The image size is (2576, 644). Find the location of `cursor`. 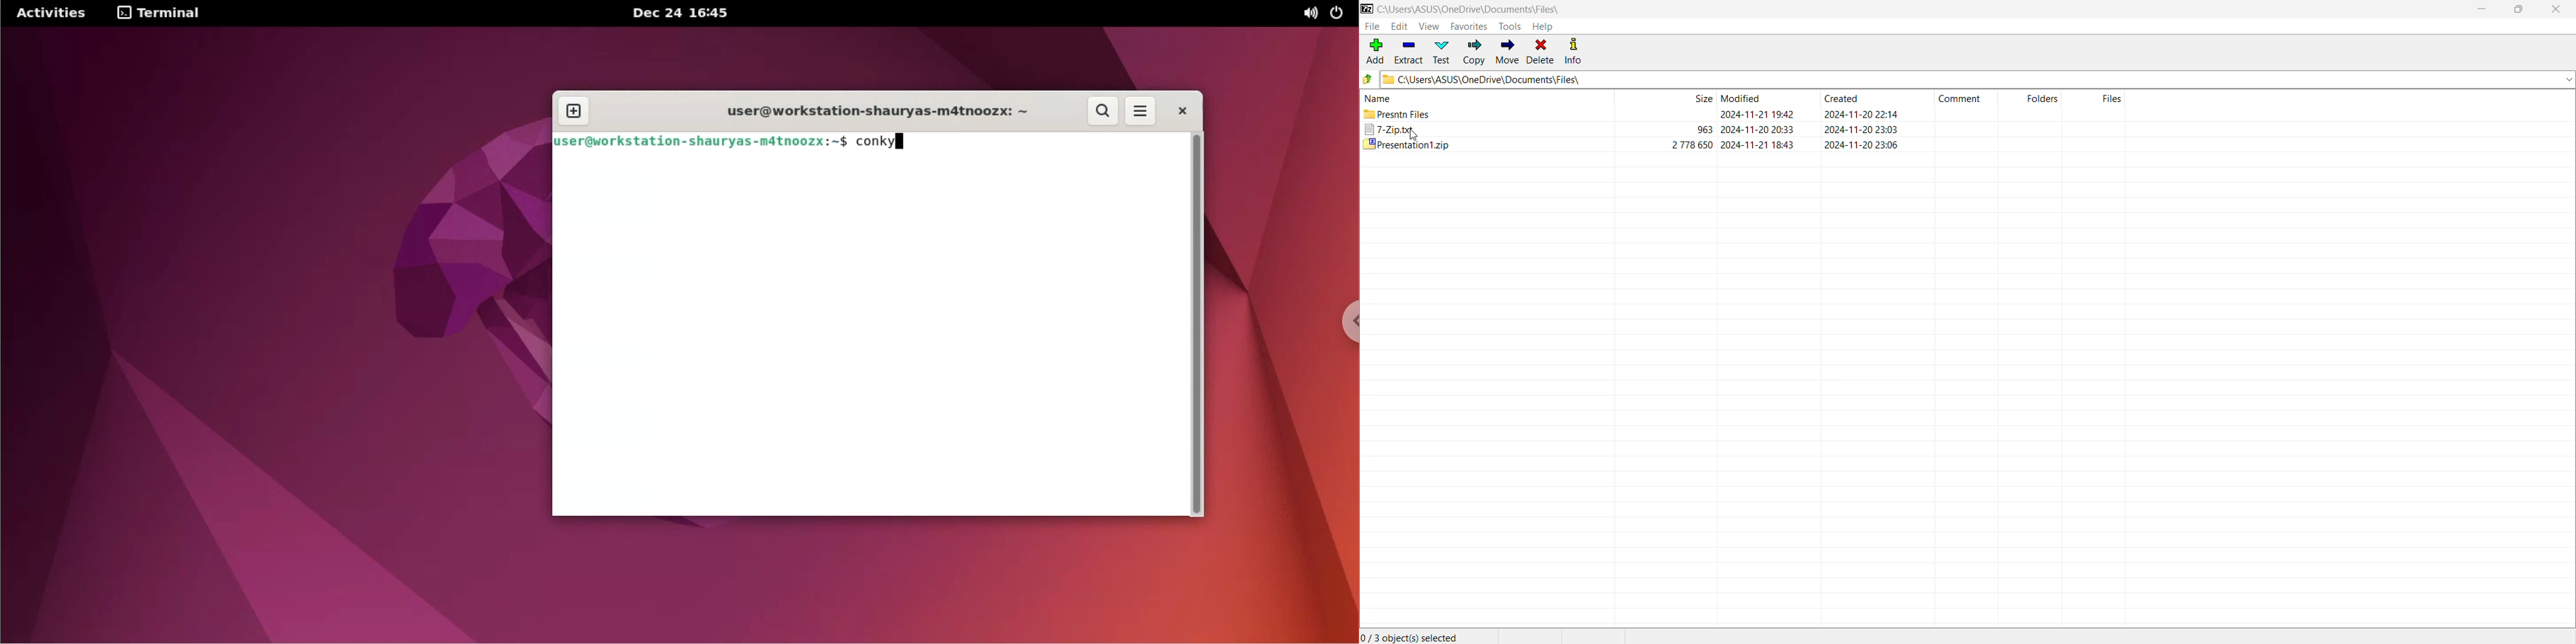

cursor is located at coordinates (1414, 136).